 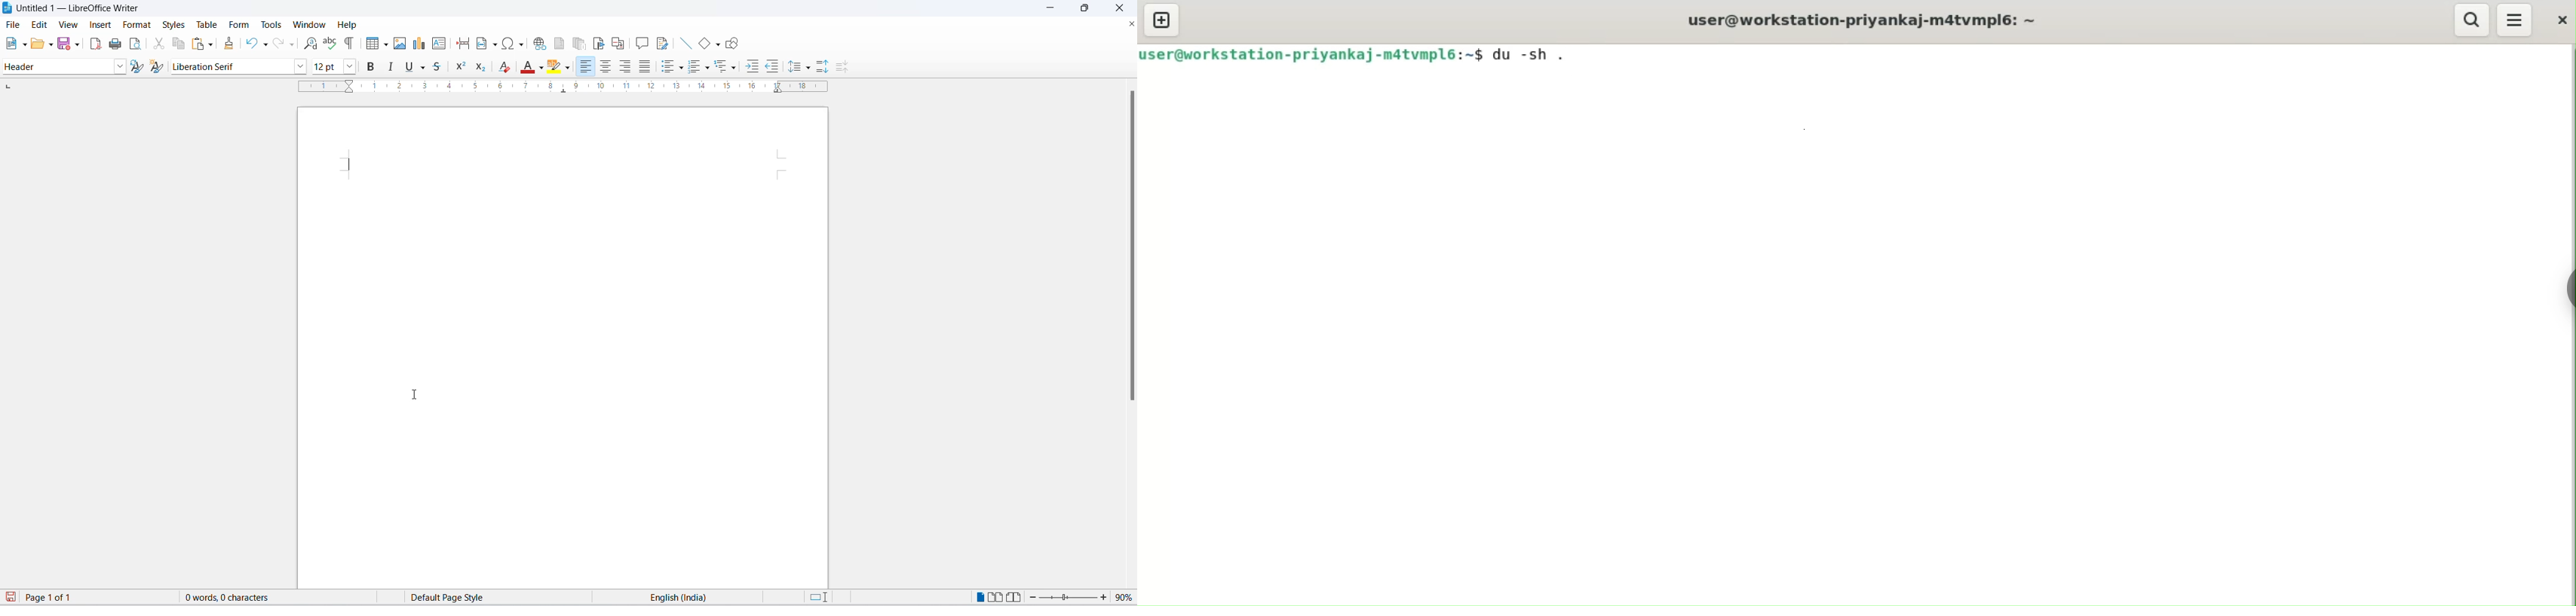 I want to click on show track changes functions, so click(x=661, y=43).